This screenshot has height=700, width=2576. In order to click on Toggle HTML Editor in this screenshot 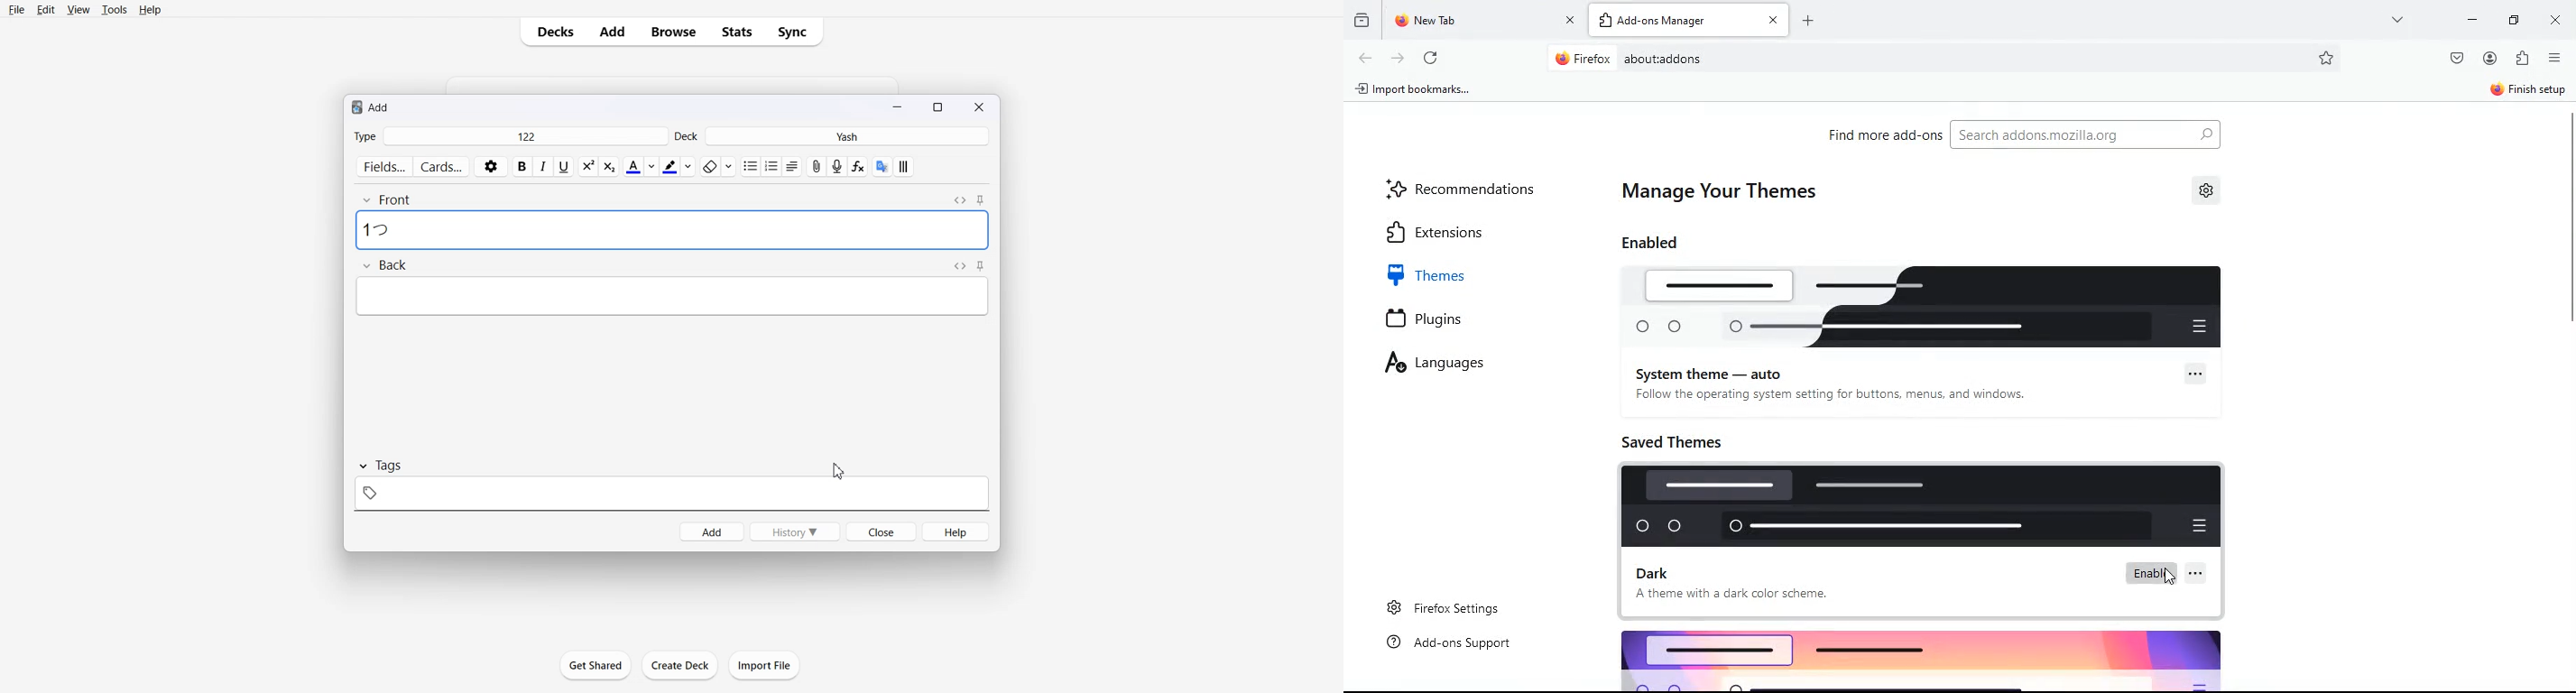, I will do `click(958, 265)`.